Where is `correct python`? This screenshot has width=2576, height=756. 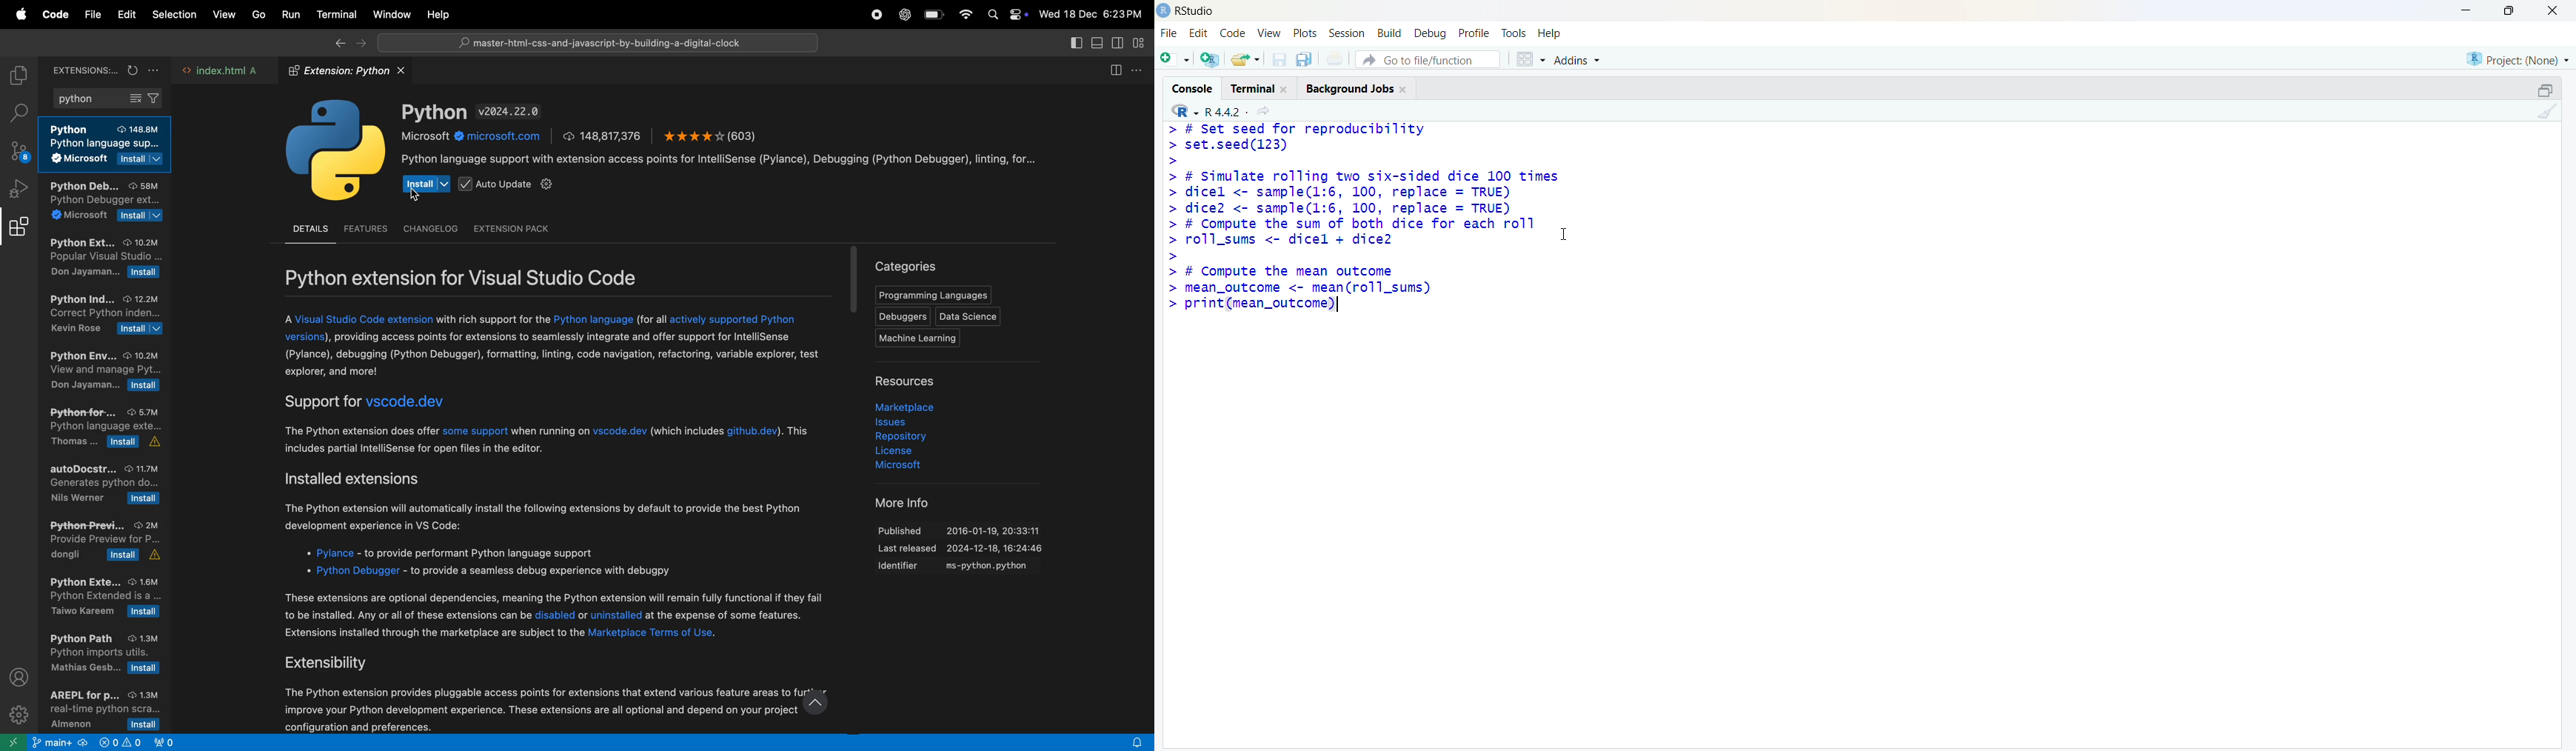 correct python is located at coordinates (103, 316).